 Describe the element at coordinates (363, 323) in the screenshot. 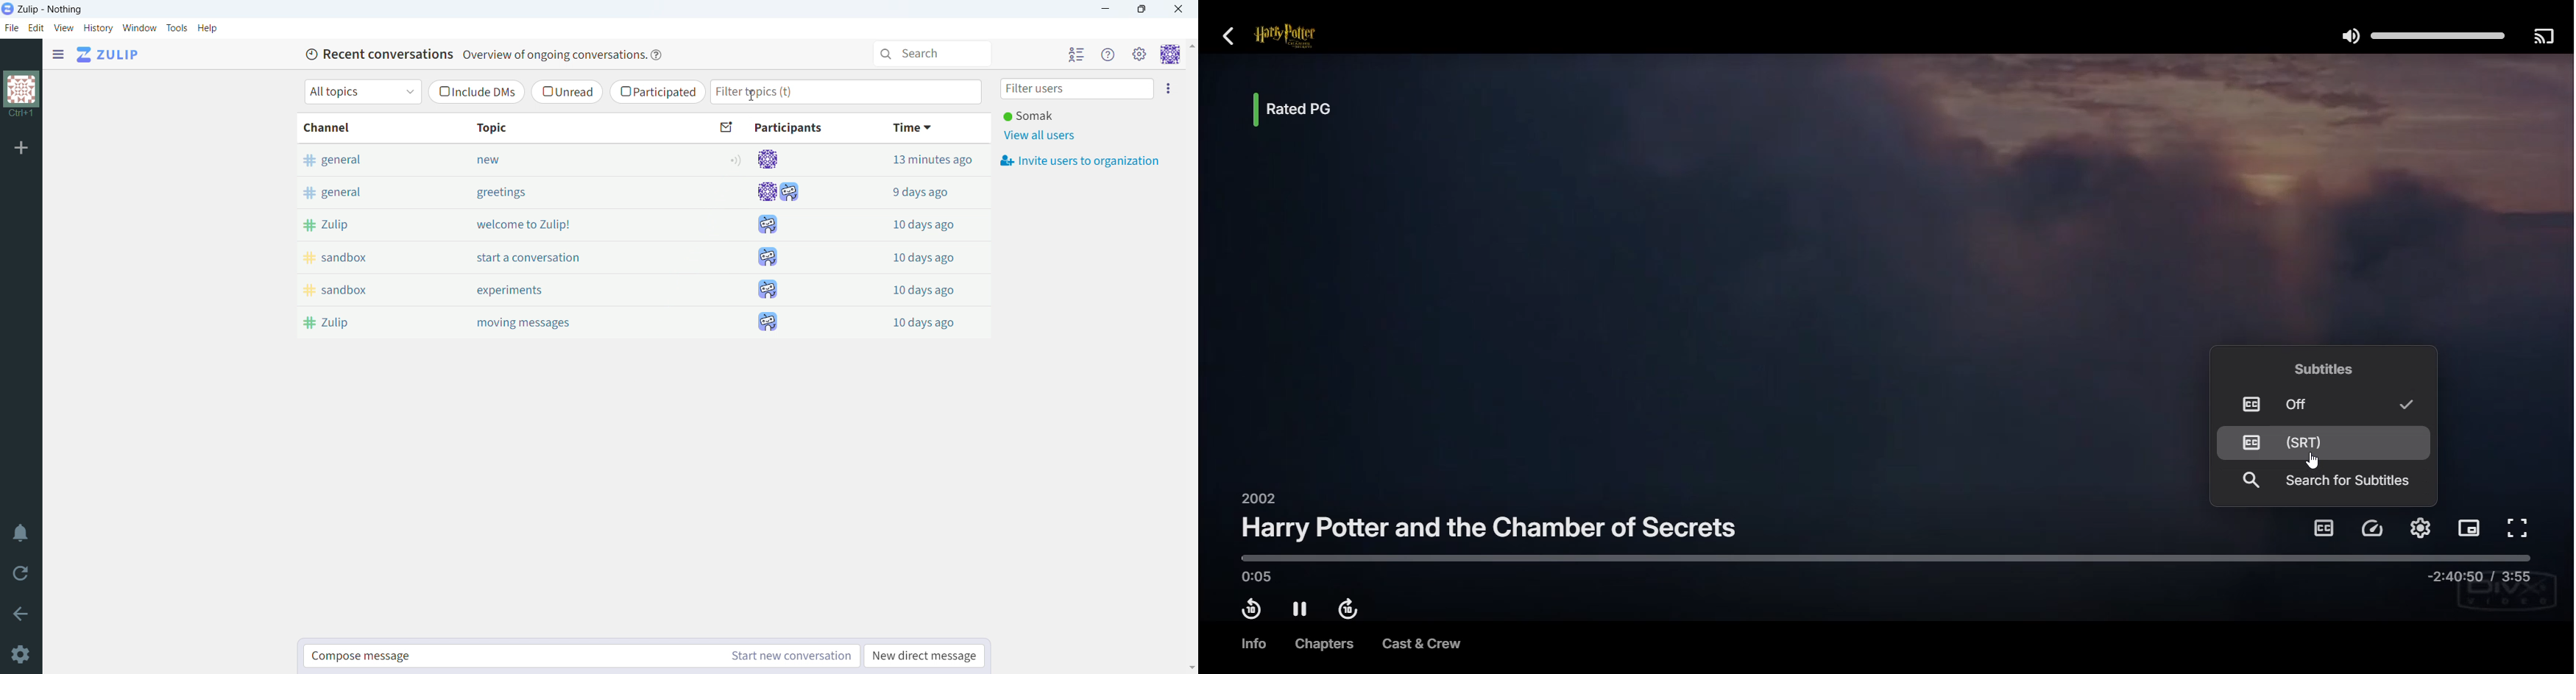

I see `zulip` at that location.